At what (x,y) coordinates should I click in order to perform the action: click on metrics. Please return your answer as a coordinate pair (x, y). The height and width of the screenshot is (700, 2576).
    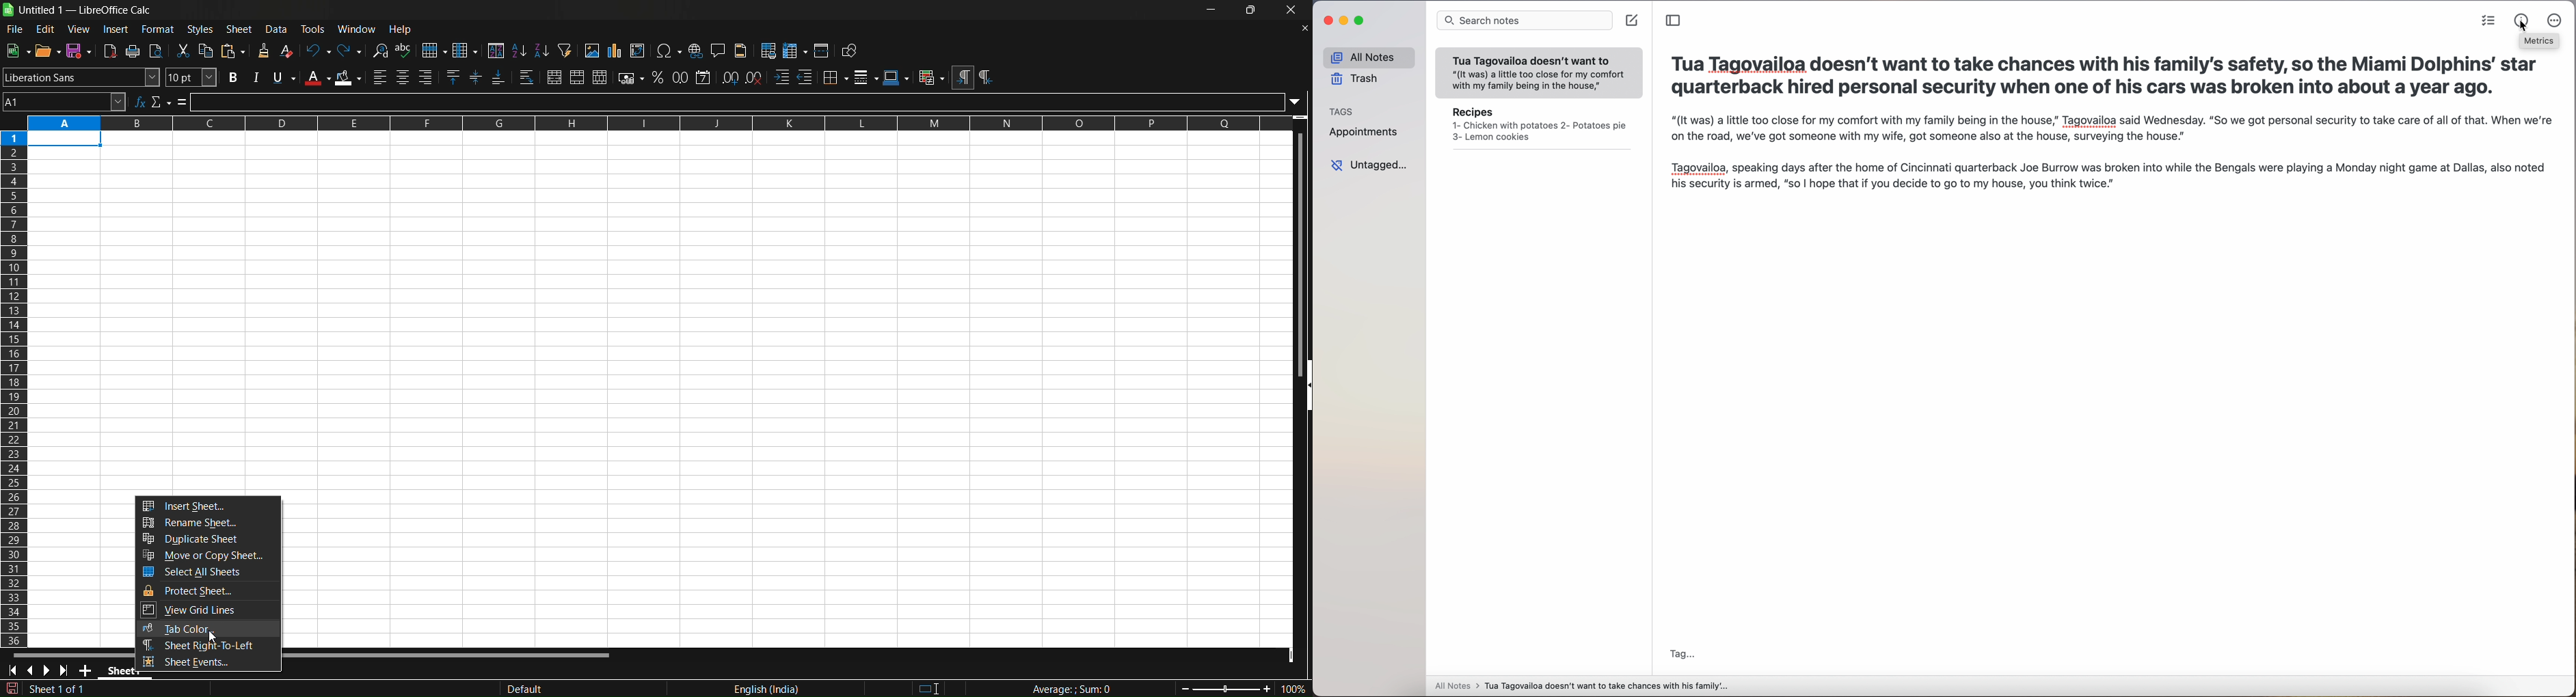
    Looking at the image, I should click on (2540, 42).